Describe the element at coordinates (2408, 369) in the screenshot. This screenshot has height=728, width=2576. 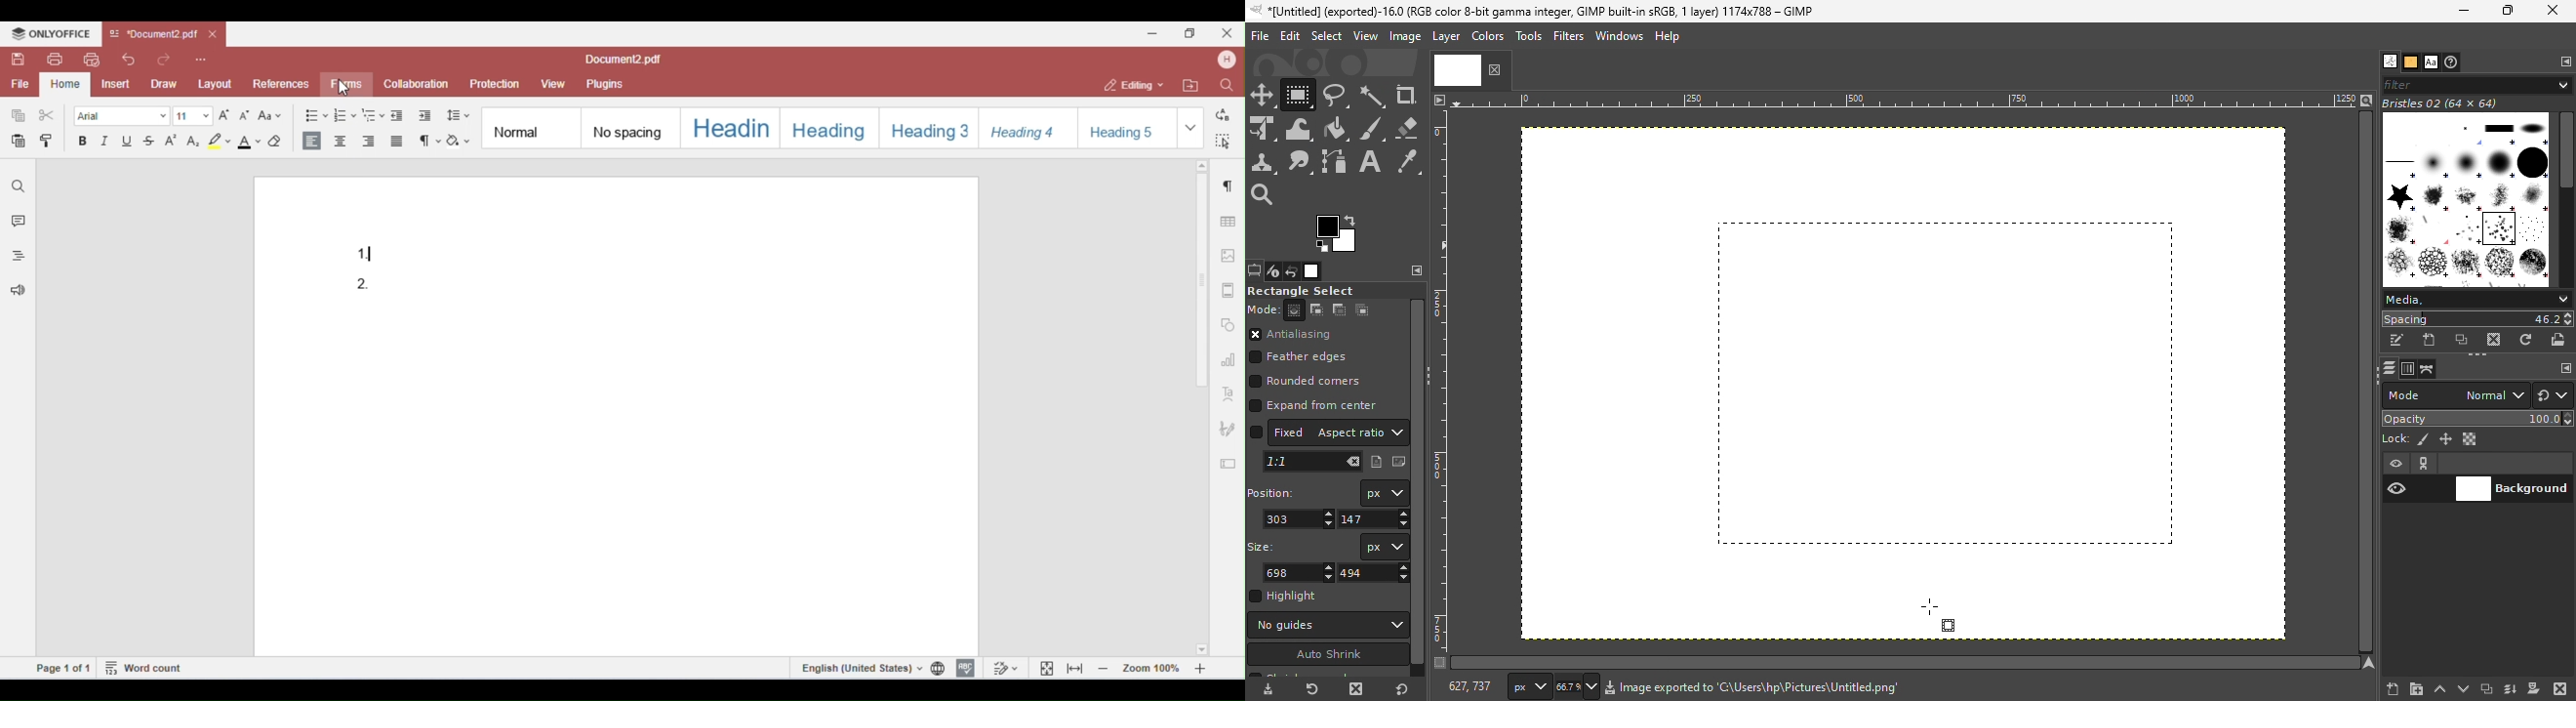
I see `Channels` at that location.